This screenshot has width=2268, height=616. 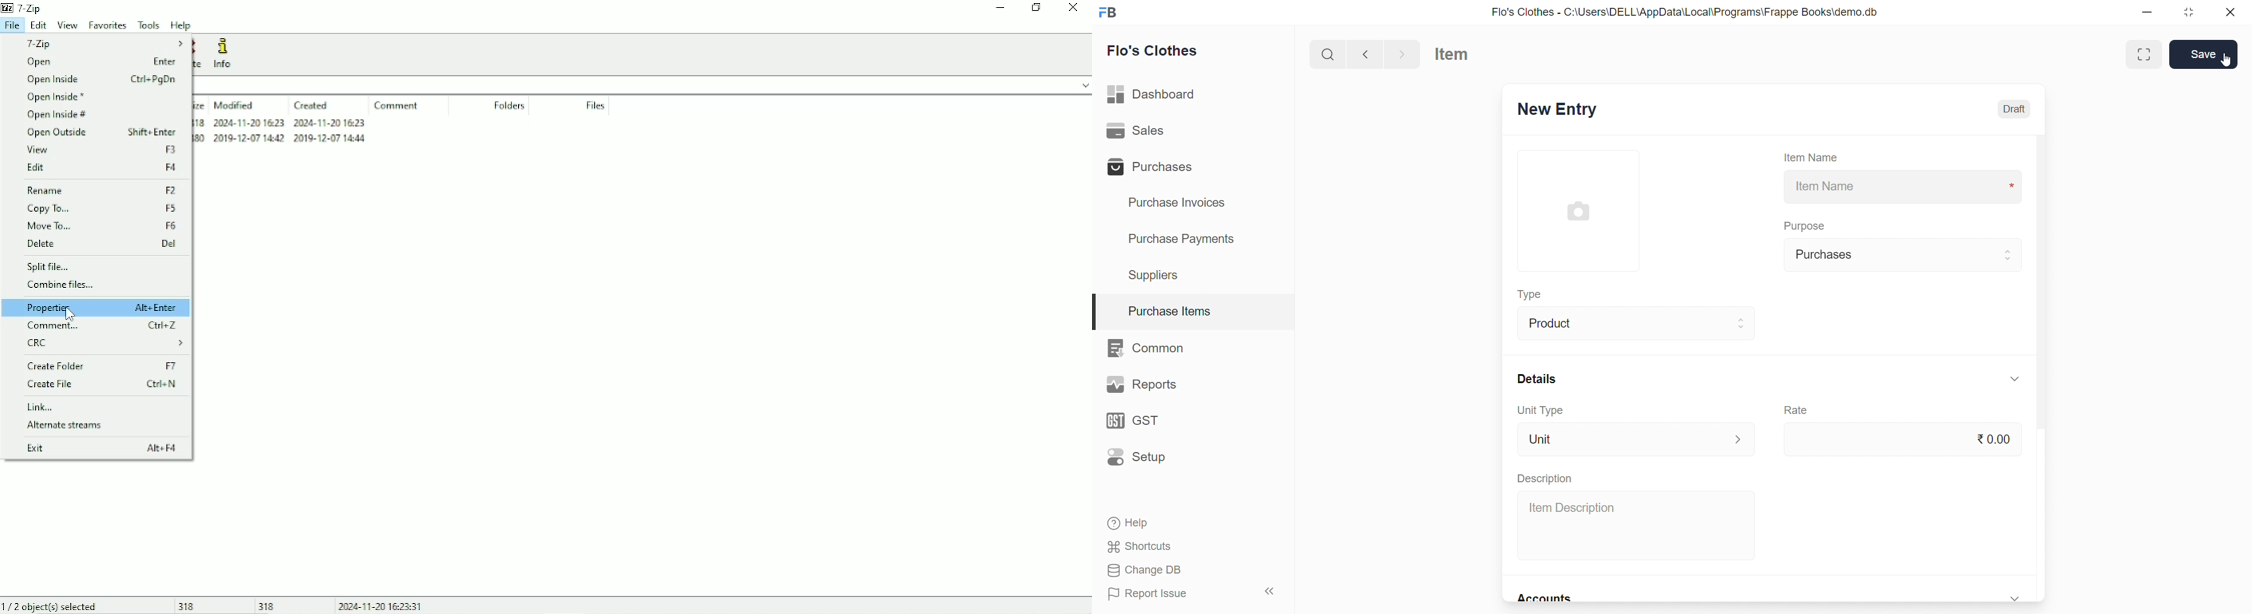 What do you see at coordinates (1185, 203) in the screenshot?
I see `Purchase Invoices` at bounding box center [1185, 203].